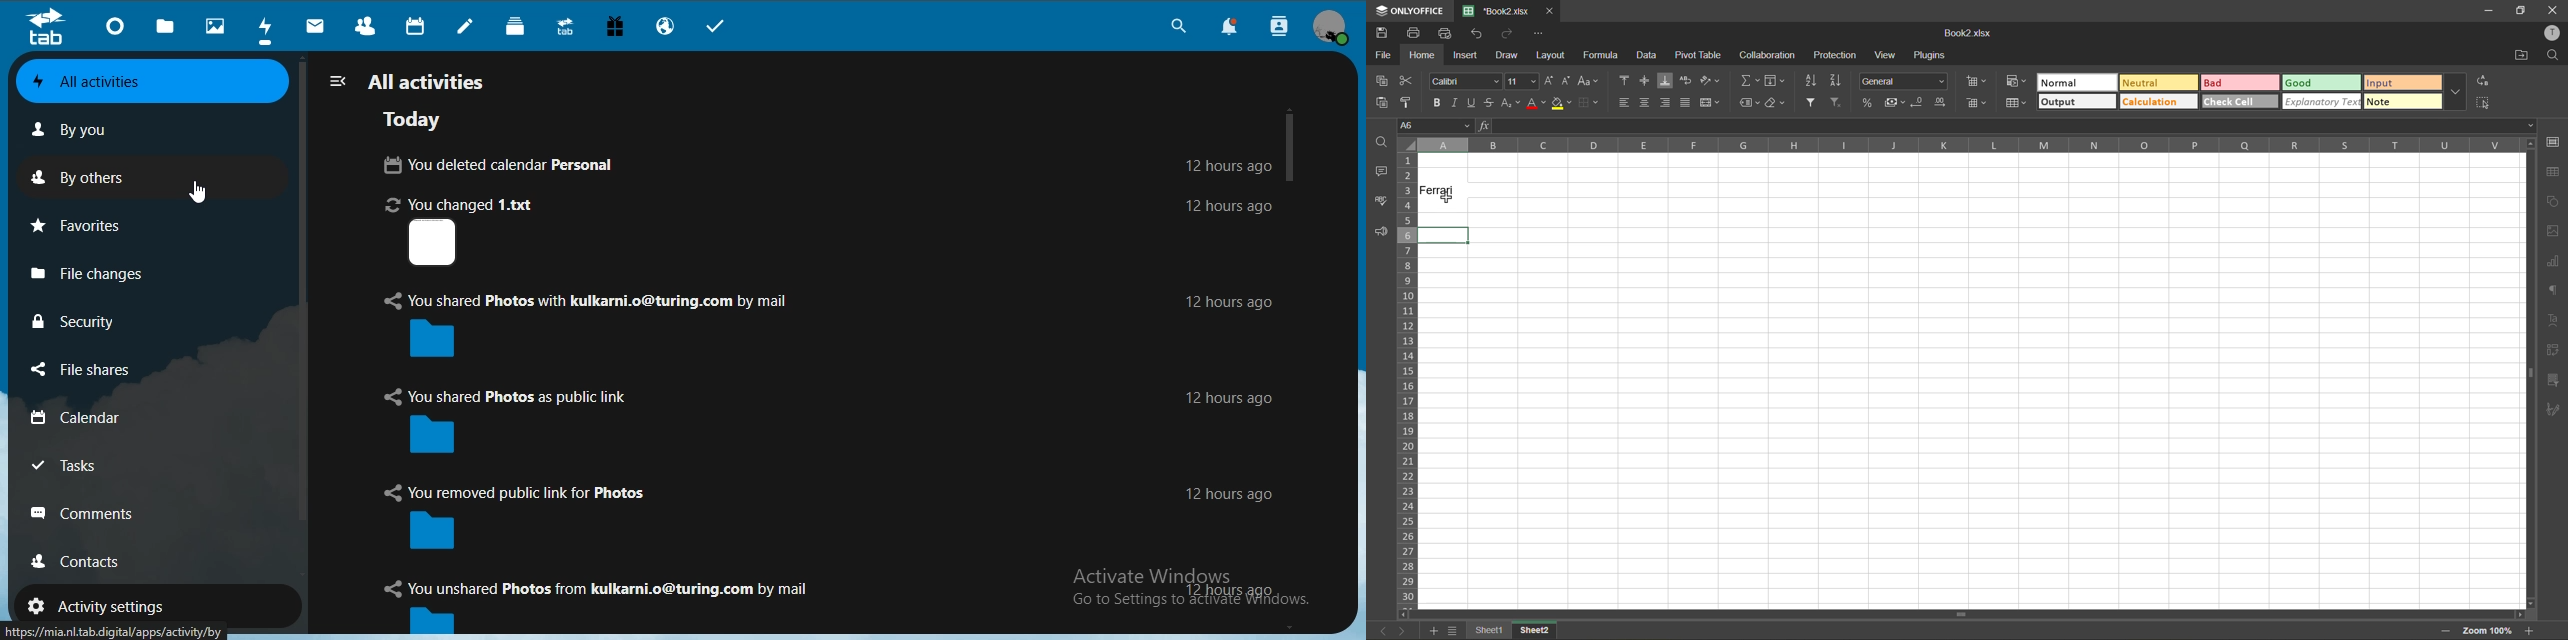 This screenshot has height=644, width=2576. Describe the element at coordinates (1536, 102) in the screenshot. I see `font color` at that location.